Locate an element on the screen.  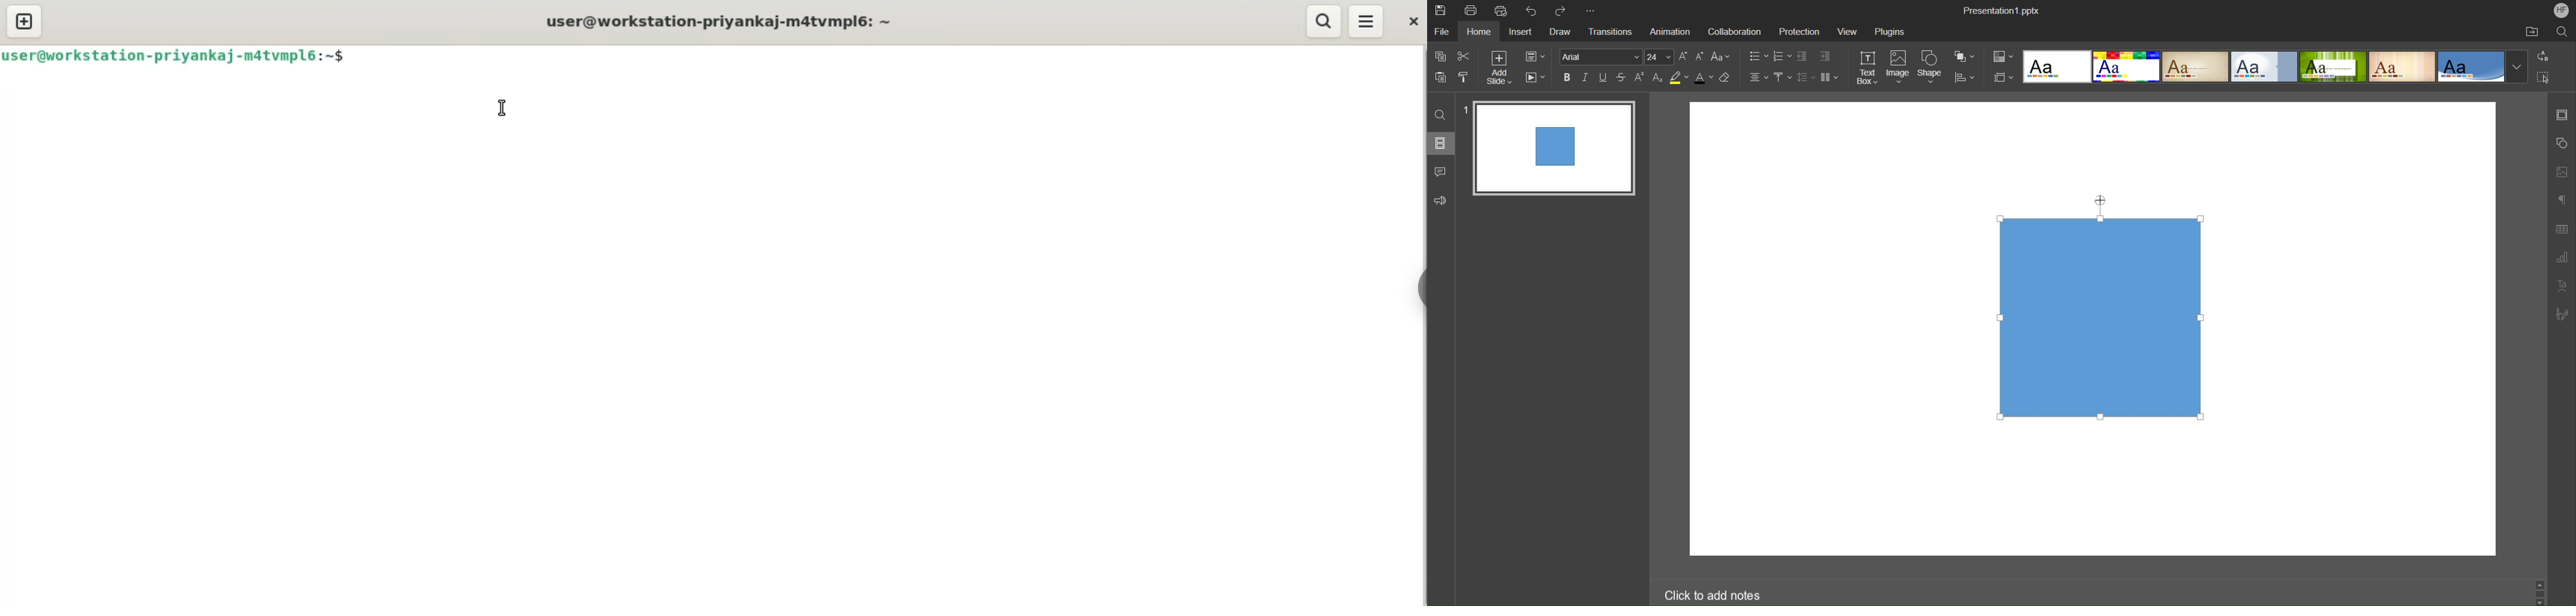
Paragraph Settings is located at coordinates (2561, 200).